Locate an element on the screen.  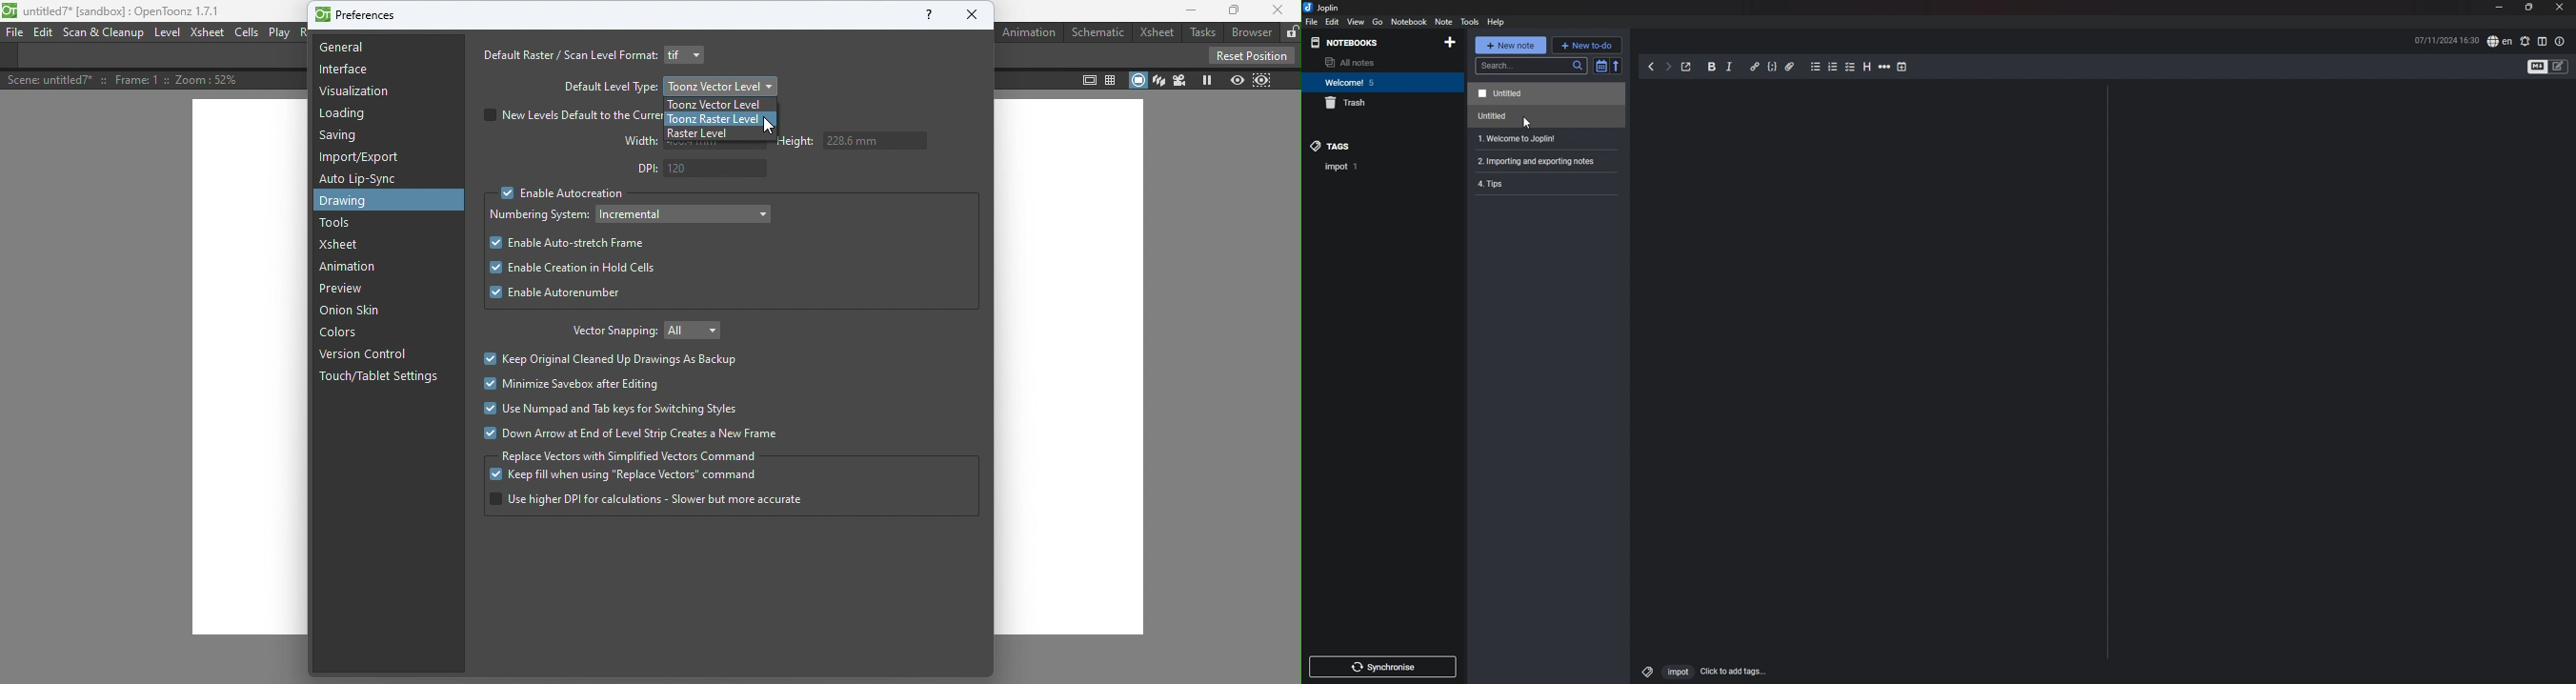
toggle editor layout is located at coordinates (2543, 41).